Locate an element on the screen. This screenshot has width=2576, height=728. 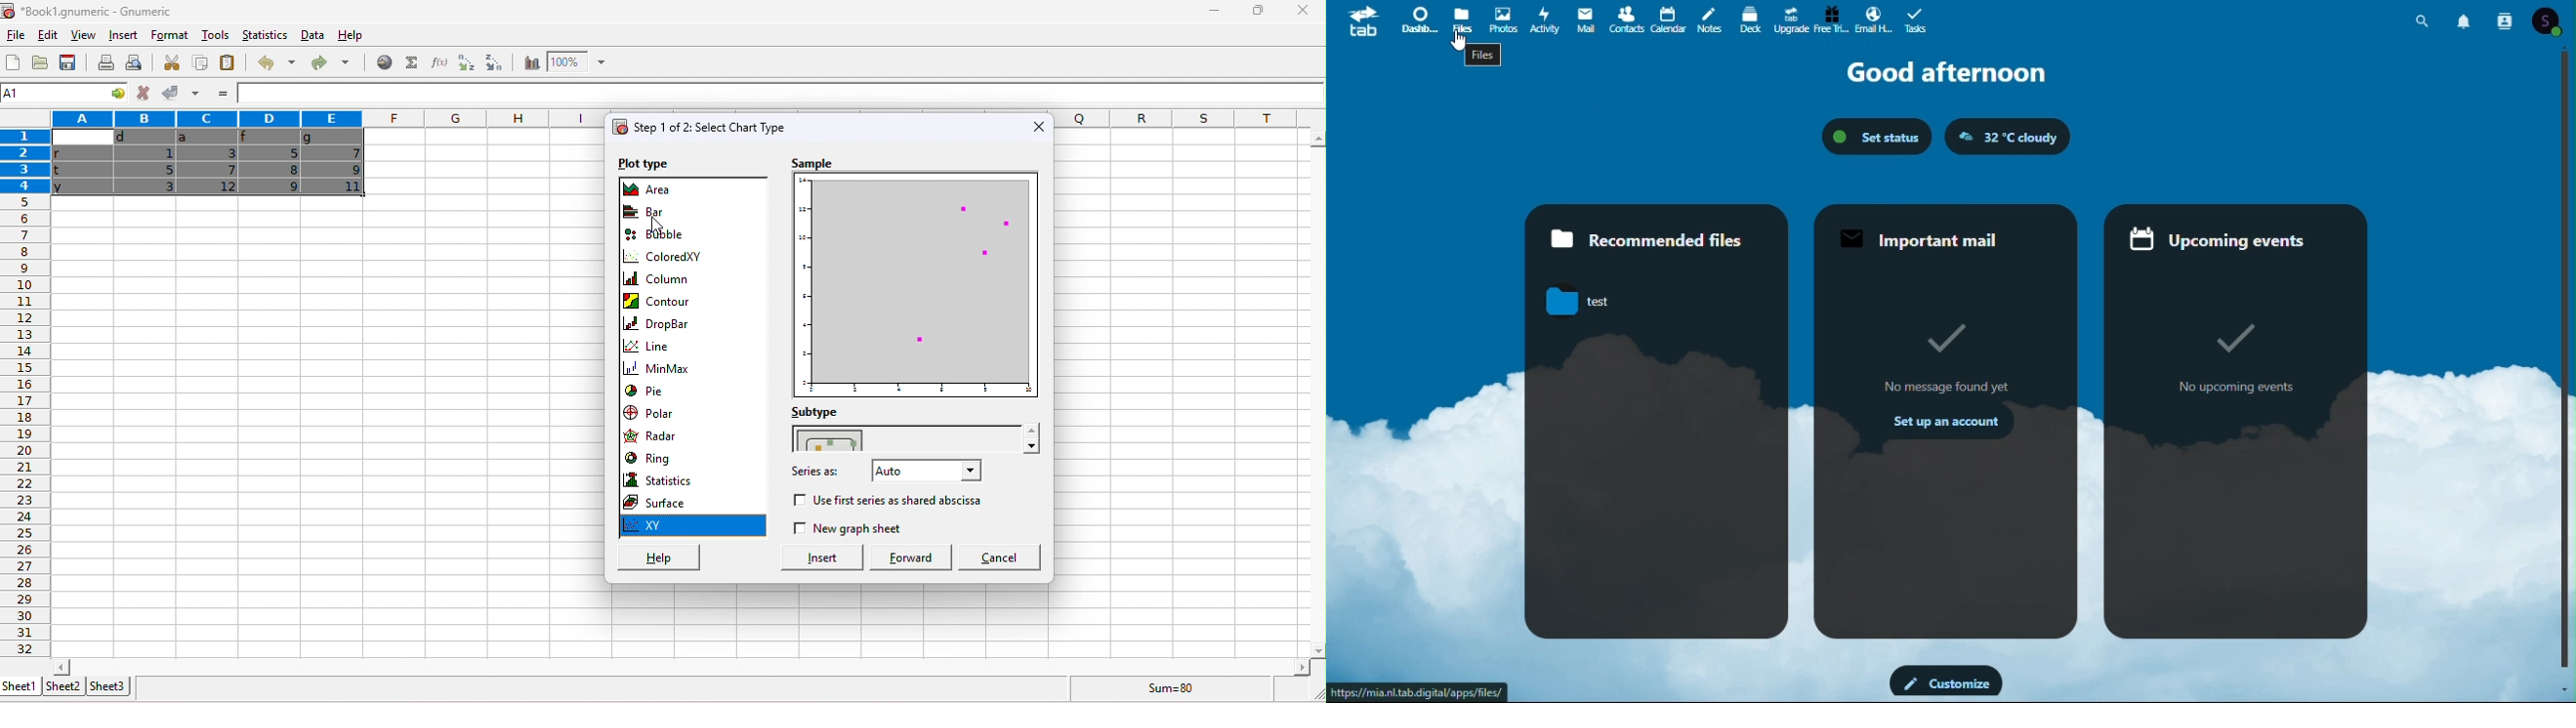
Text is located at coordinates (1482, 55).